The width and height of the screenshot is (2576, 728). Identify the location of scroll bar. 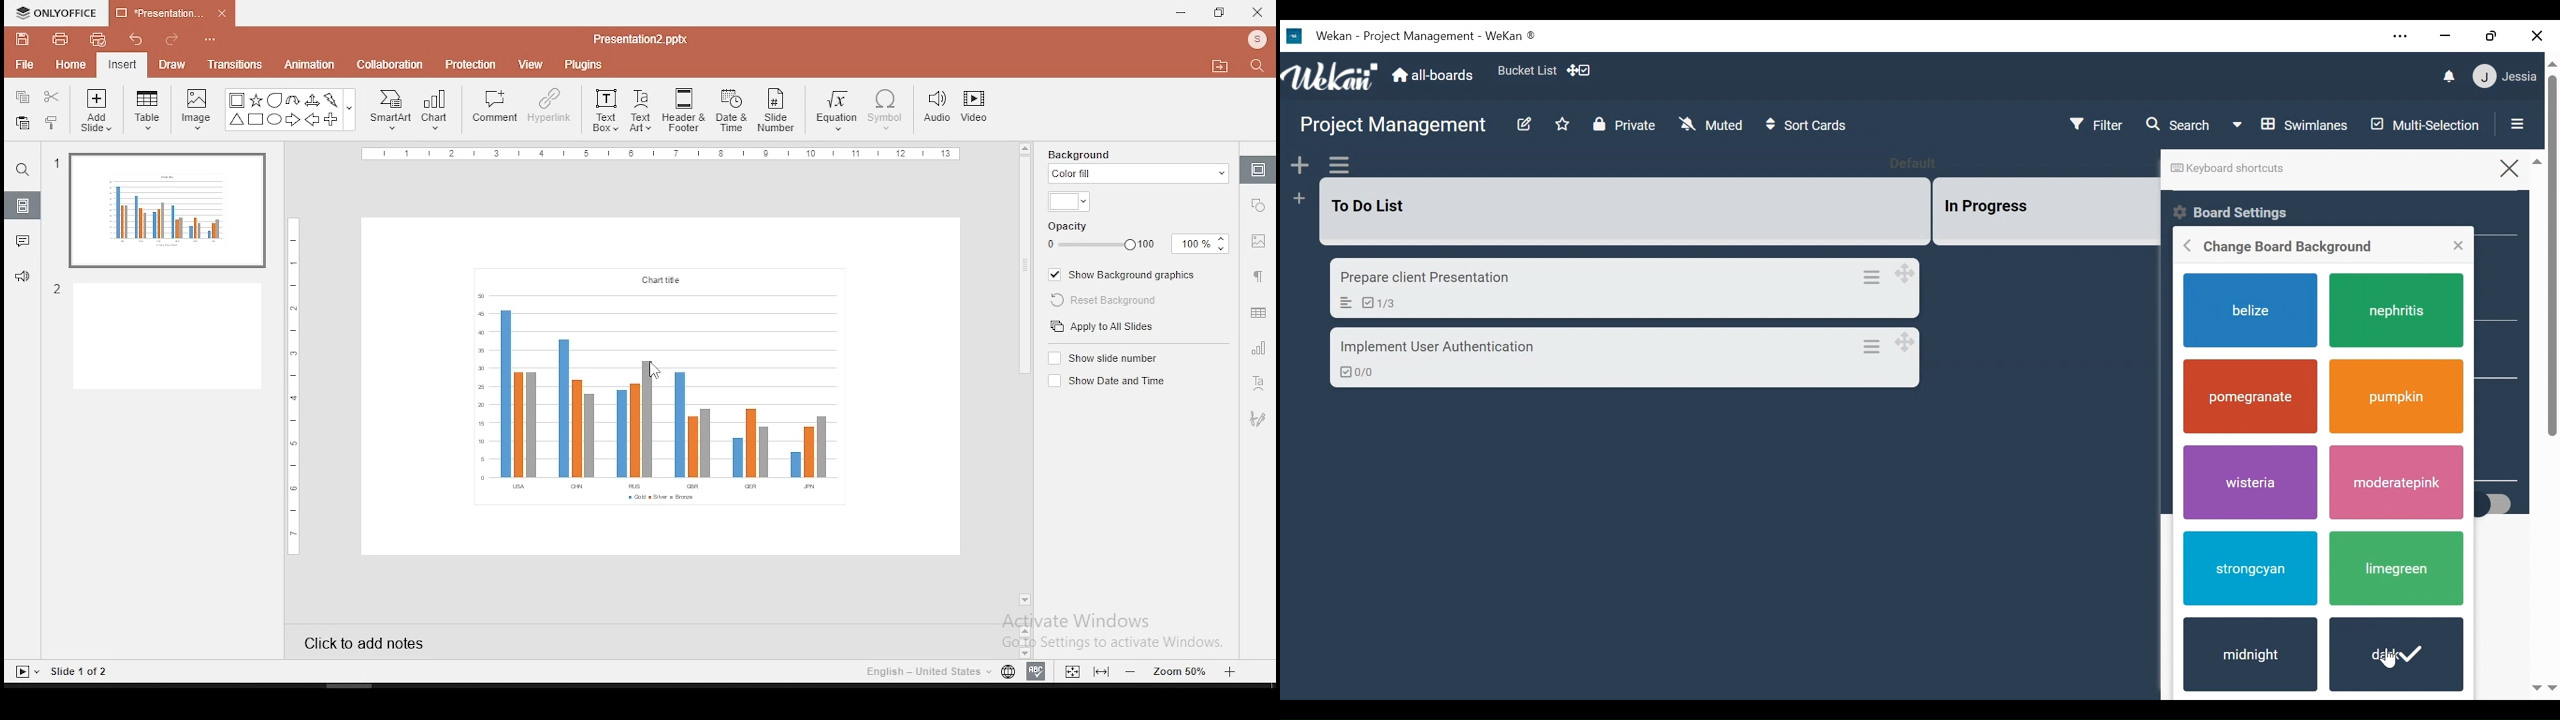
(1023, 396).